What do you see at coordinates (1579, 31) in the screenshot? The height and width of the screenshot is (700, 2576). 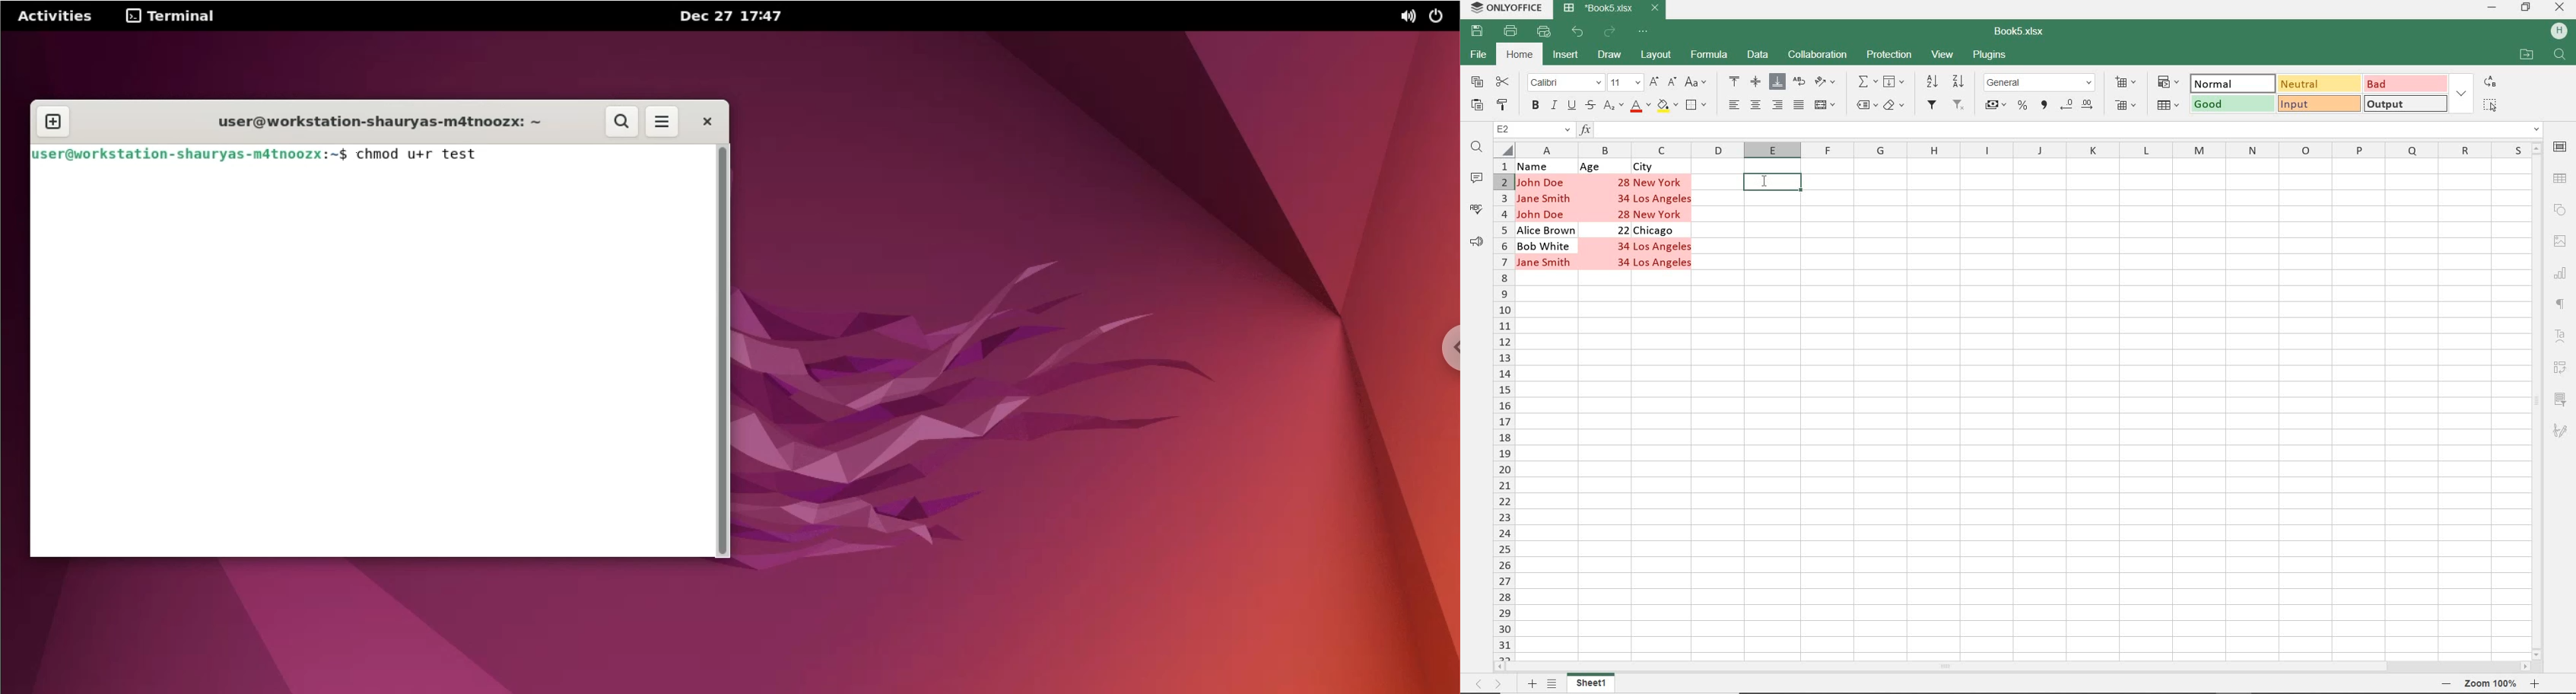 I see `UNDO` at bounding box center [1579, 31].